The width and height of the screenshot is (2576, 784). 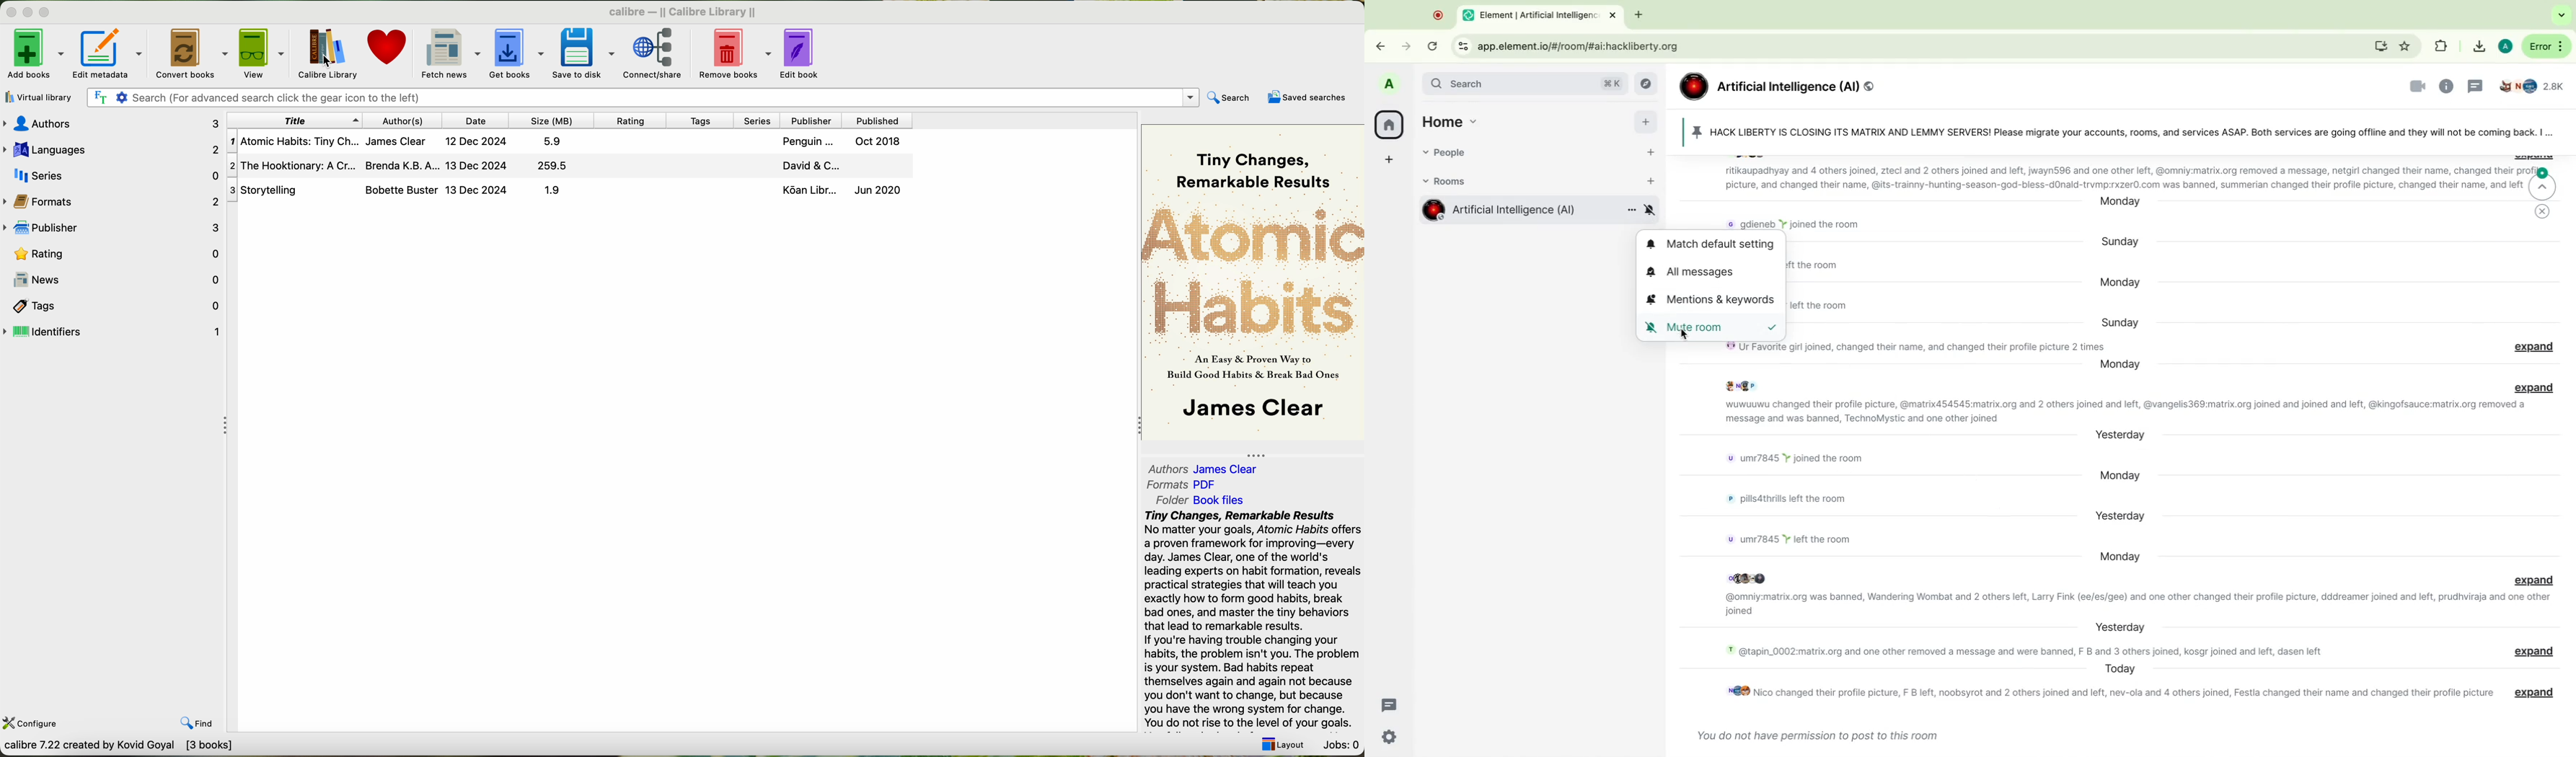 I want to click on view site info, so click(x=1460, y=45).